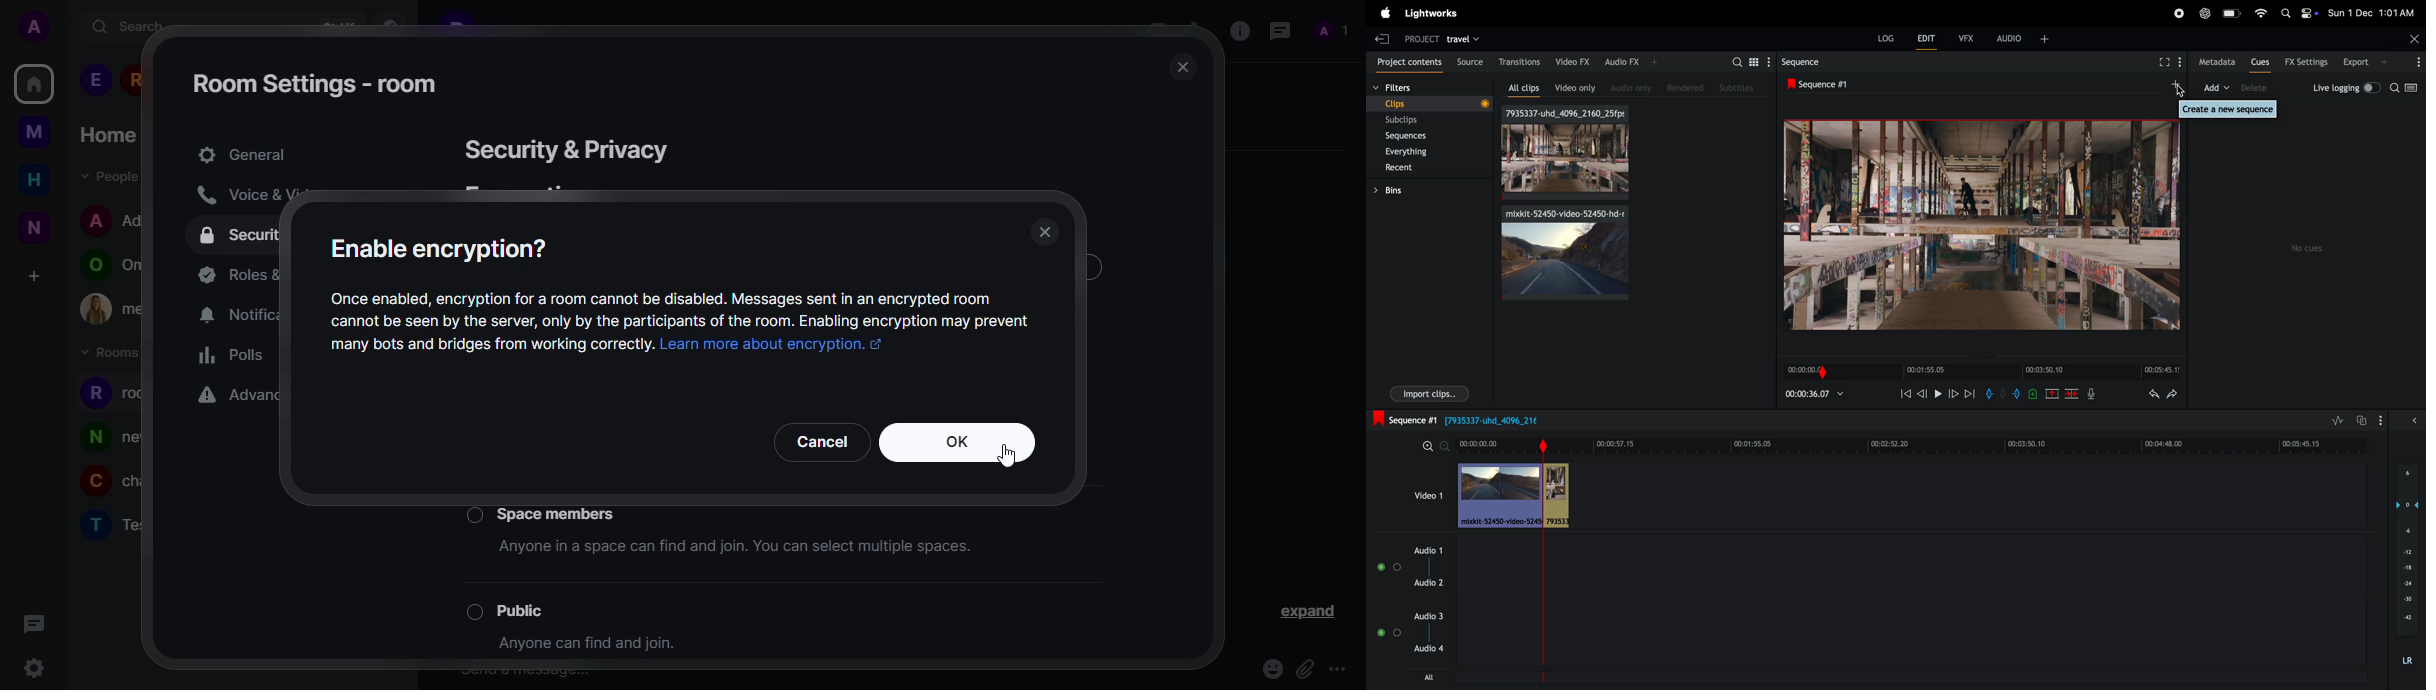 The image size is (2436, 700). I want to click on add, so click(2174, 83).